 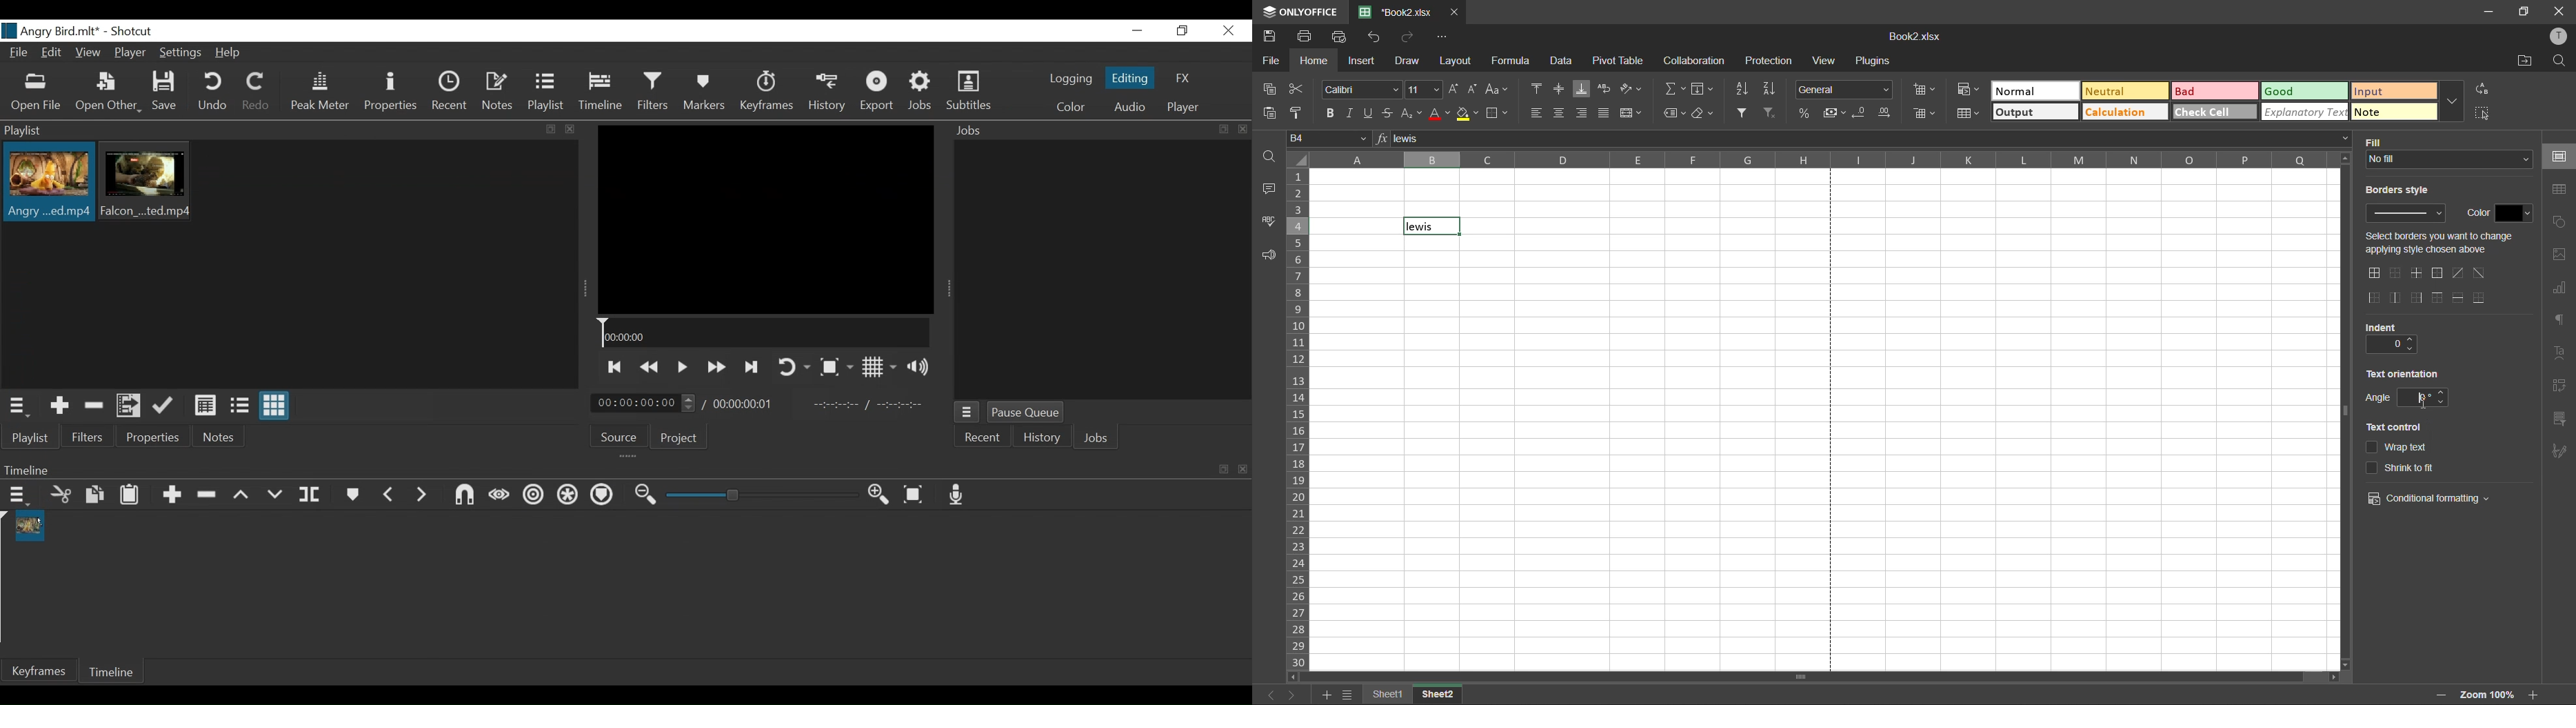 I want to click on paragraph, so click(x=2557, y=320).